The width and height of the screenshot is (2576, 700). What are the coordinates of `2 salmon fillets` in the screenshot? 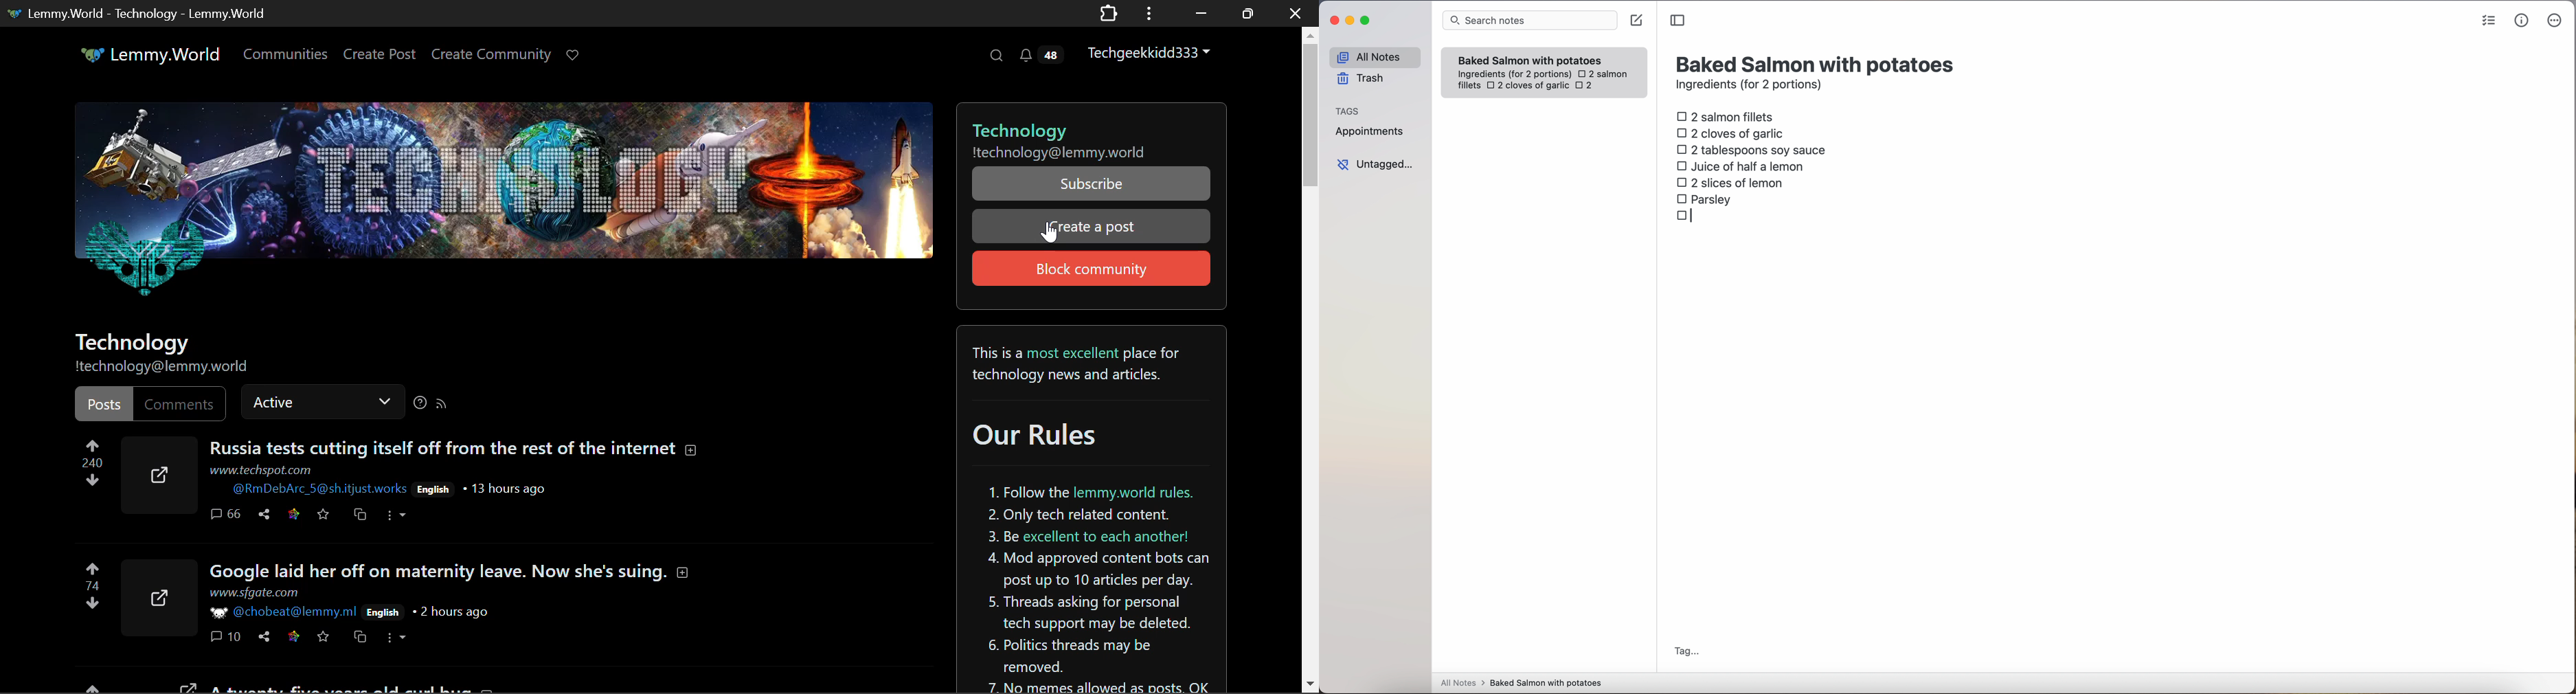 It's located at (1728, 116).